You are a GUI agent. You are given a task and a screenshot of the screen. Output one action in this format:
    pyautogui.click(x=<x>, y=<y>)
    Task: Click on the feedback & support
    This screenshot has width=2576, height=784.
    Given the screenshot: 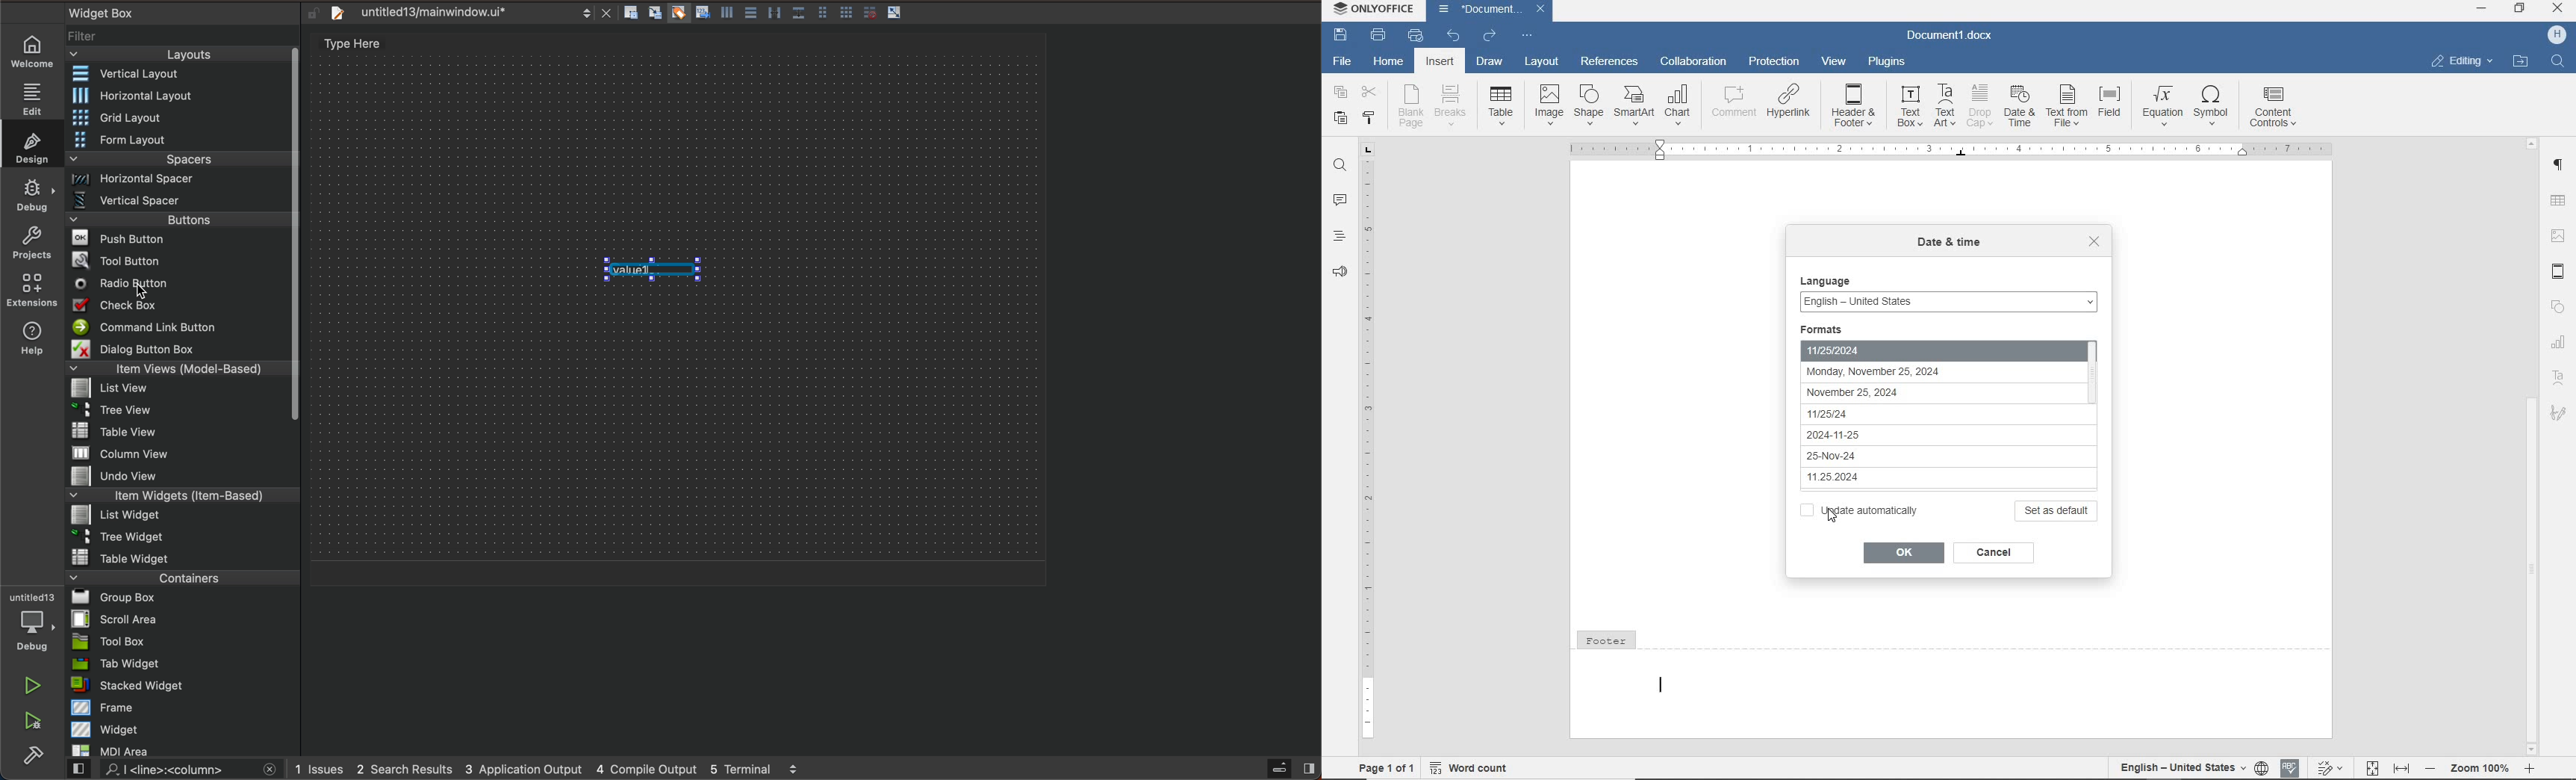 What is the action you would take?
    pyautogui.click(x=1339, y=270)
    